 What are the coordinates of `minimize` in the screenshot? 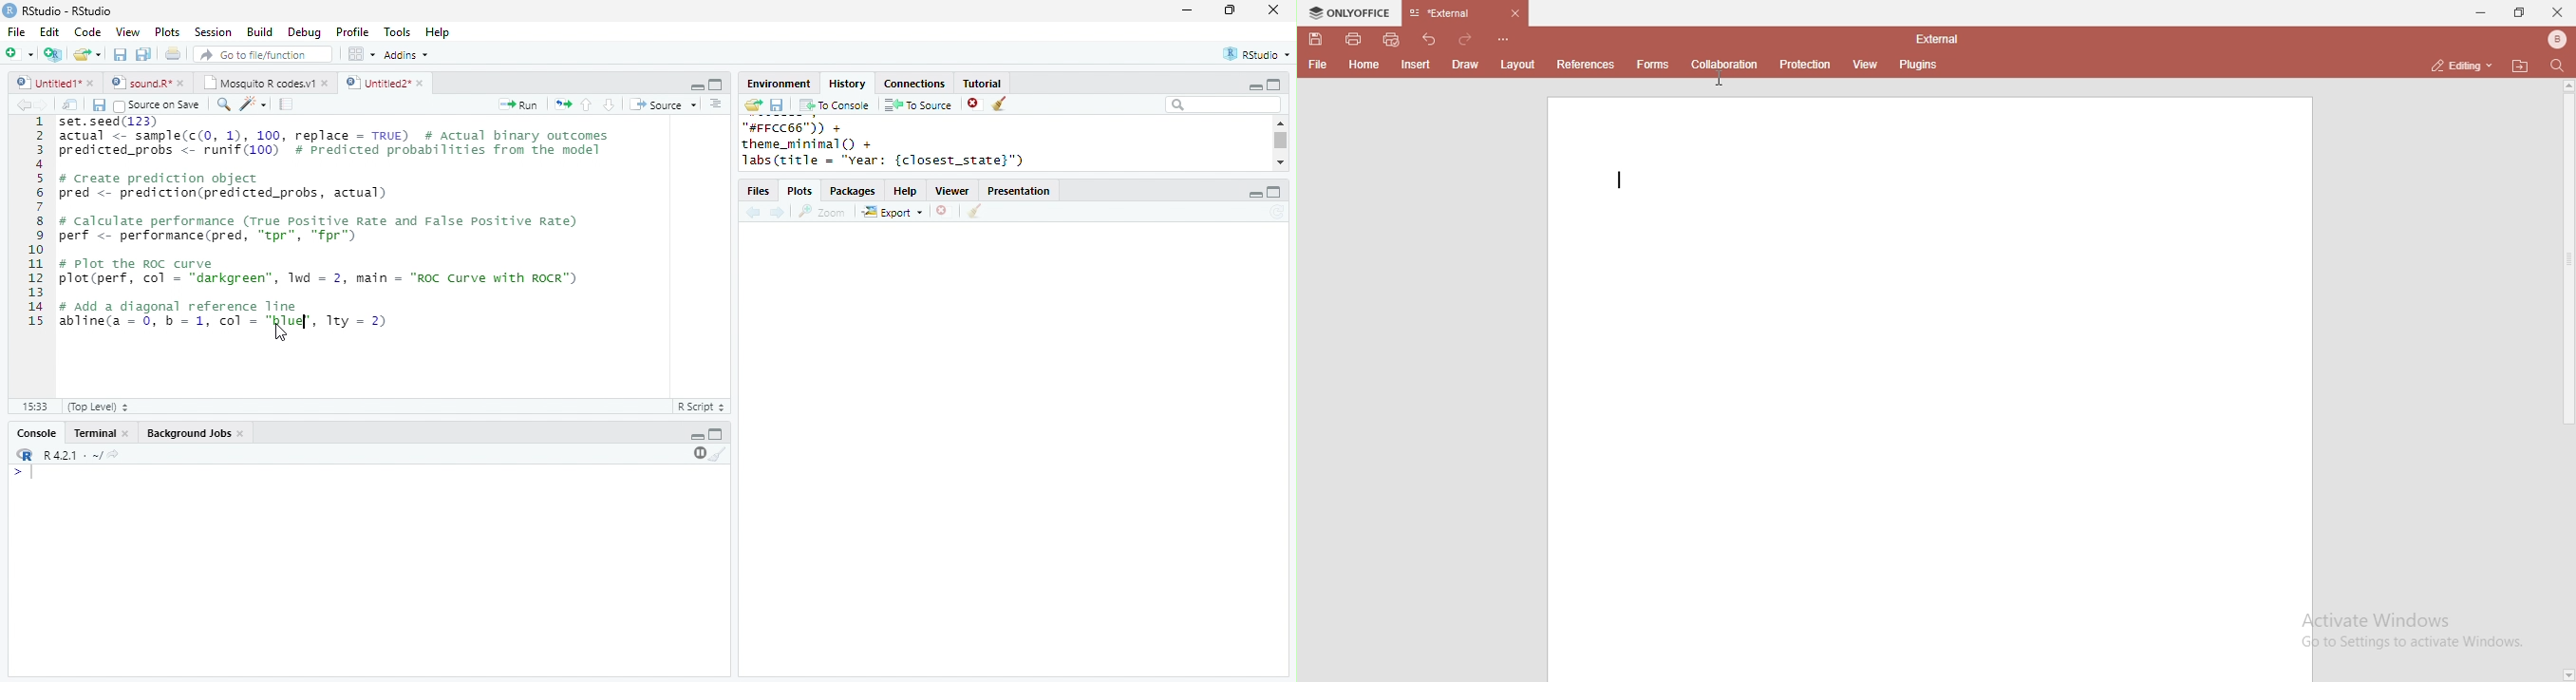 It's located at (697, 85).